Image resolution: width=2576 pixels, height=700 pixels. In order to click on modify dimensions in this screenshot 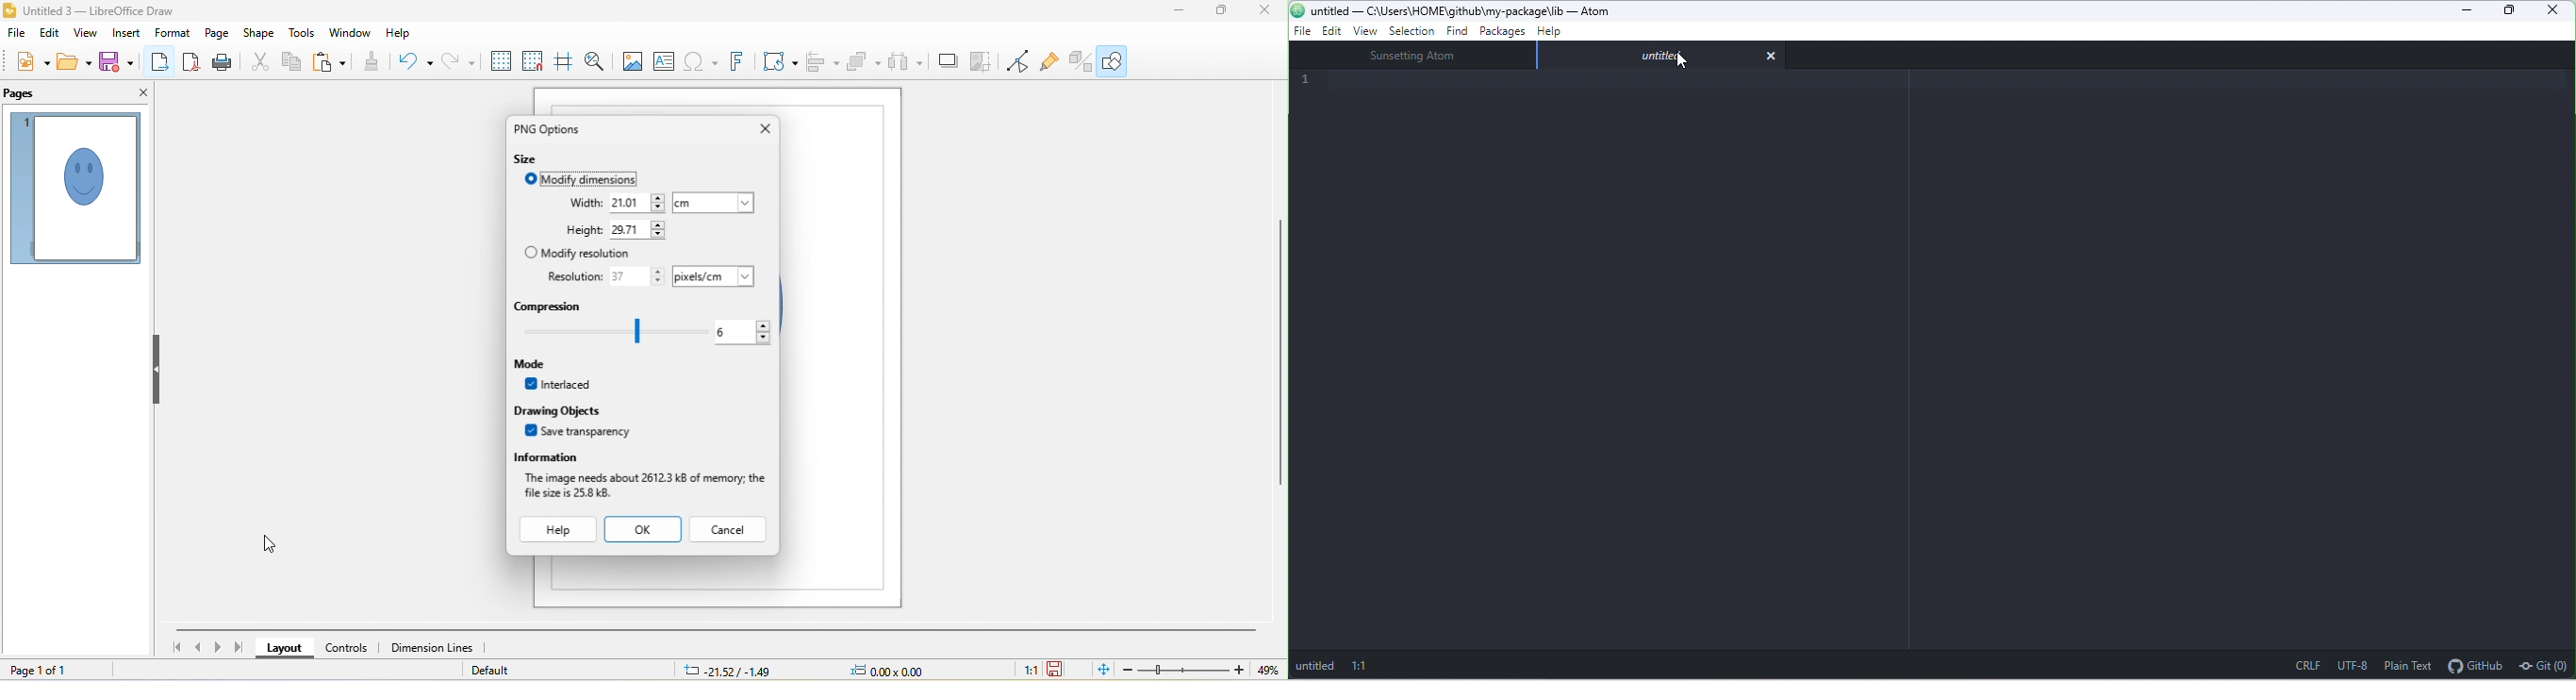, I will do `click(582, 179)`.